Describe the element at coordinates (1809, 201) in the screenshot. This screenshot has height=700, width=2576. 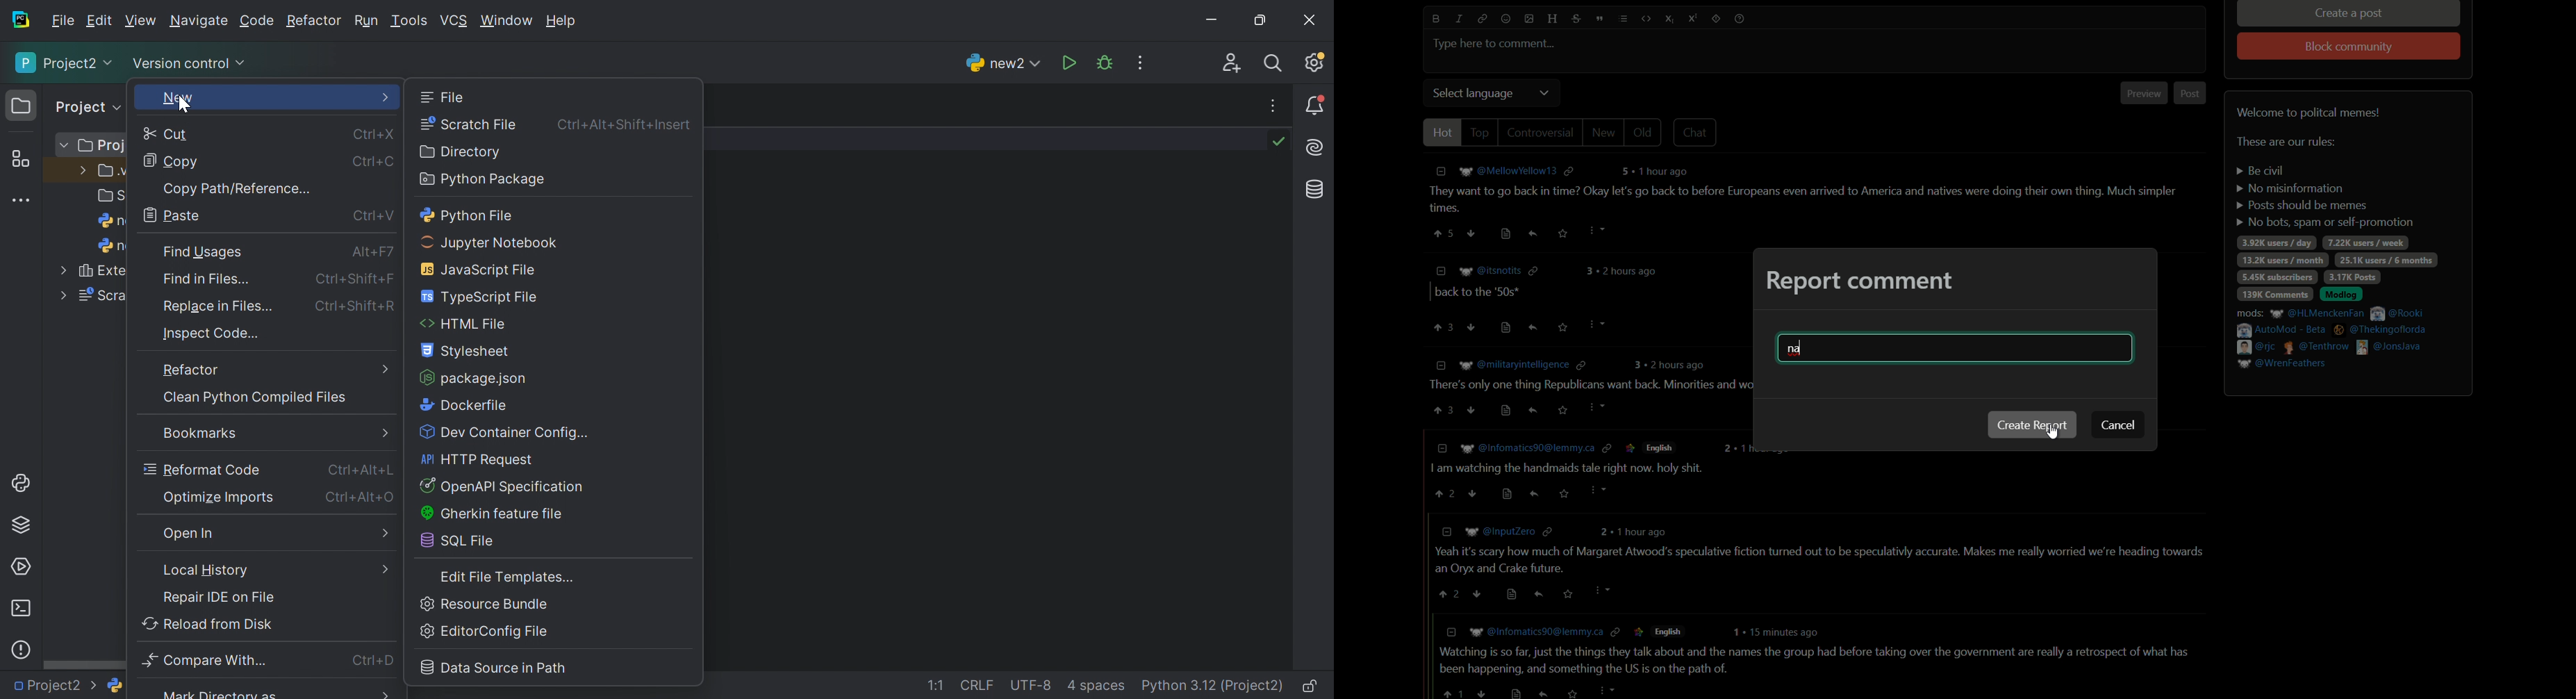
I see `comment-1` at that location.